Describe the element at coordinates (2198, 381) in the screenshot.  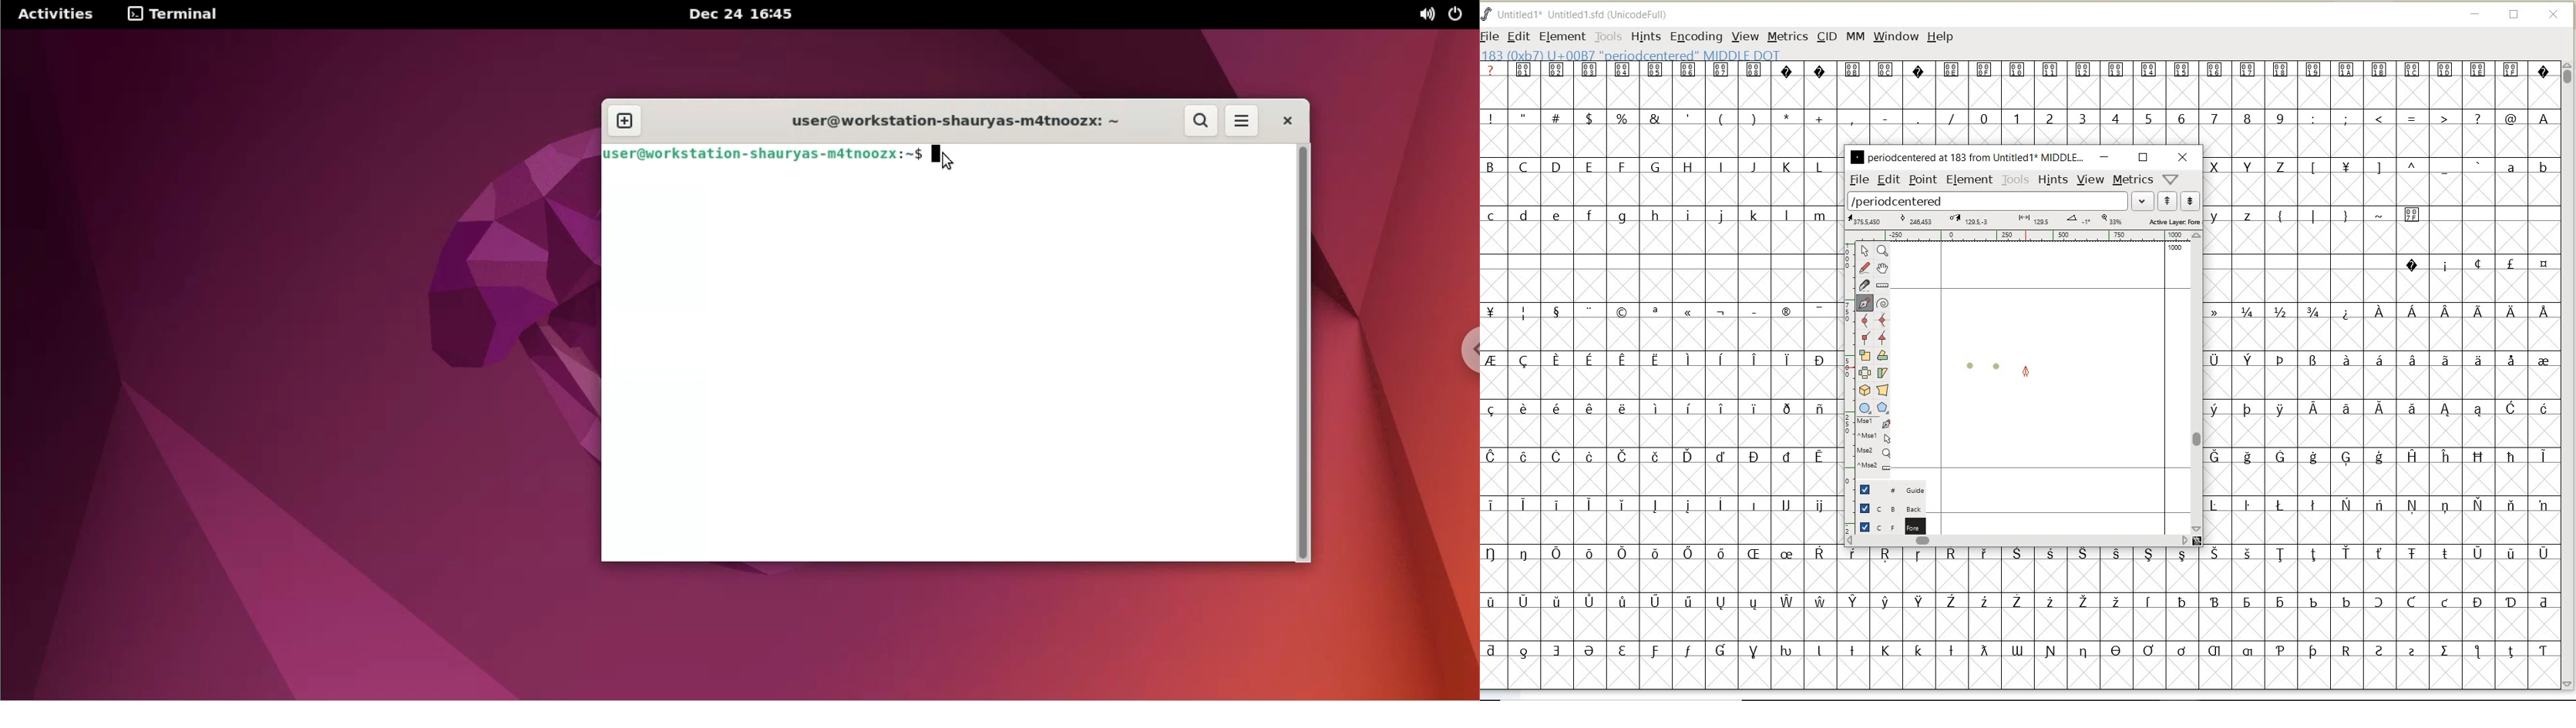
I see `scrollbar` at that location.